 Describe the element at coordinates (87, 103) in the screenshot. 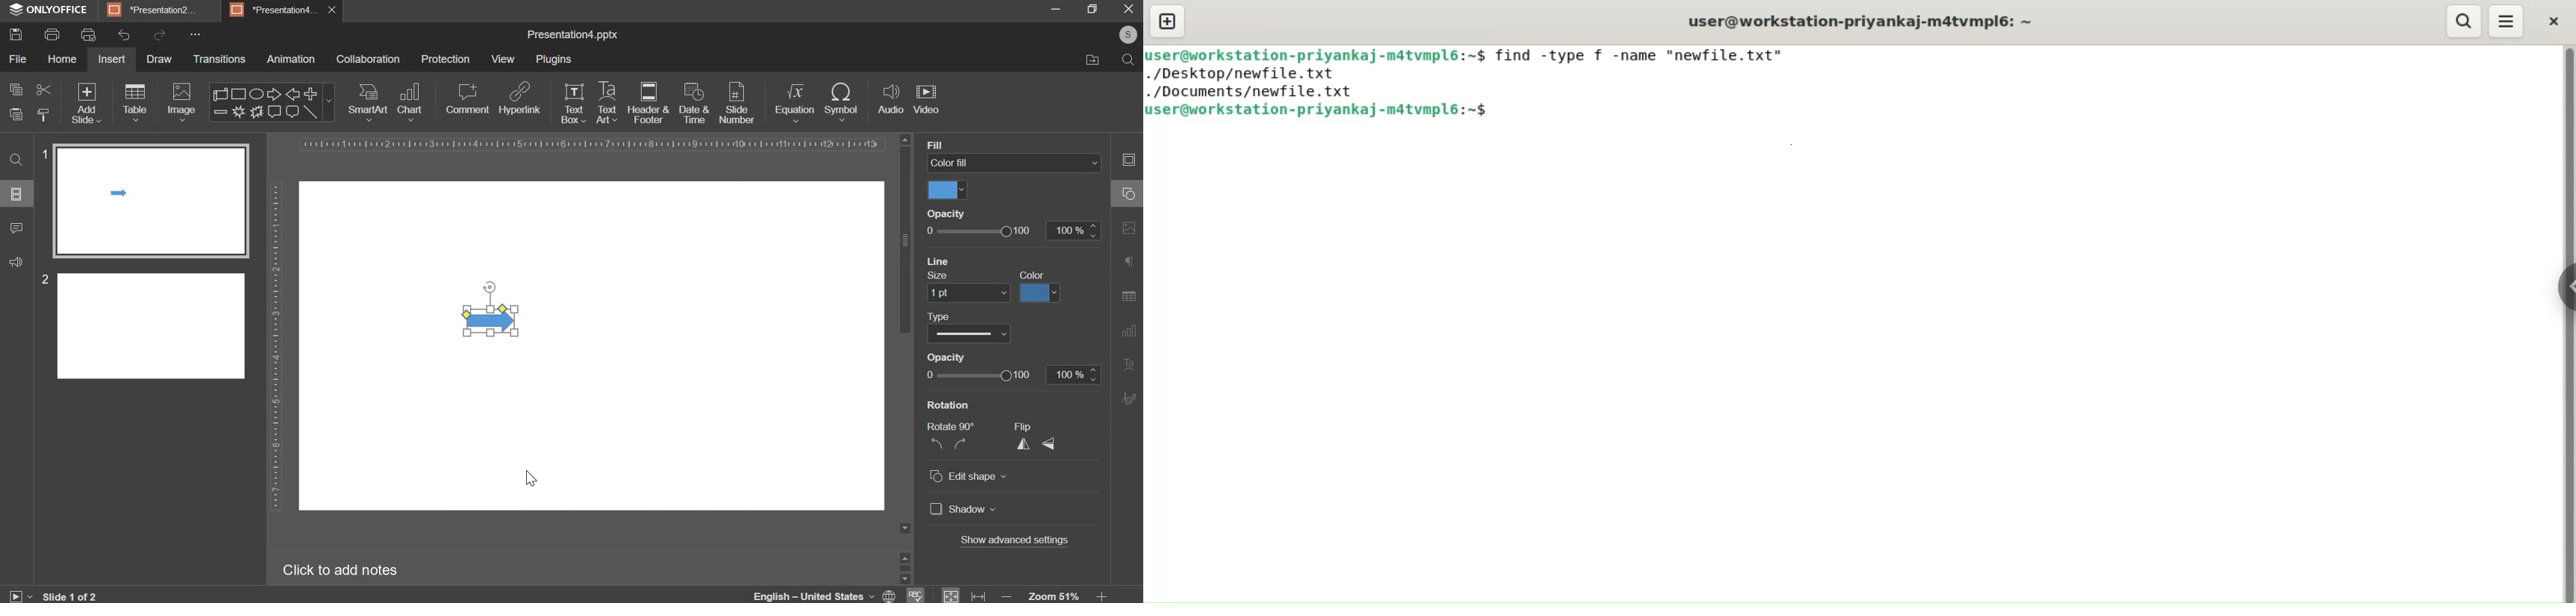

I see `add slide` at that location.